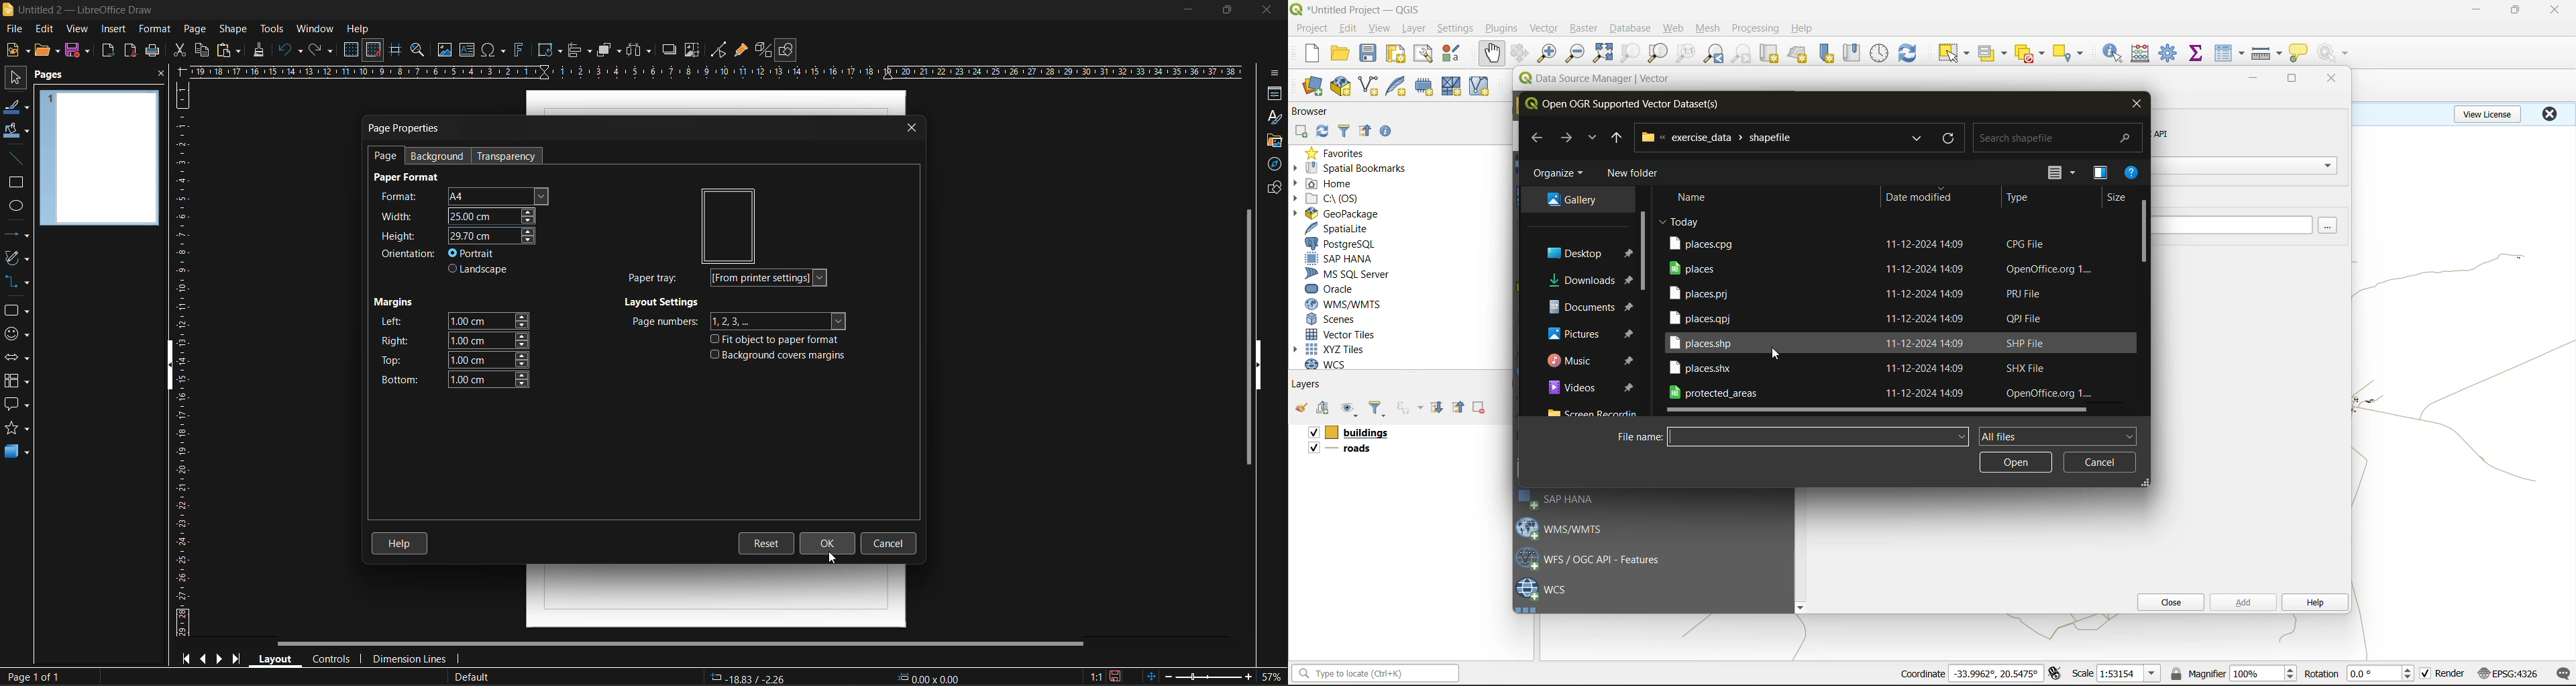 This screenshot has width=2576, height=700. Describe the element at coordinates (2056, 673) in the screenshot. I see `toggle extents` at that location.